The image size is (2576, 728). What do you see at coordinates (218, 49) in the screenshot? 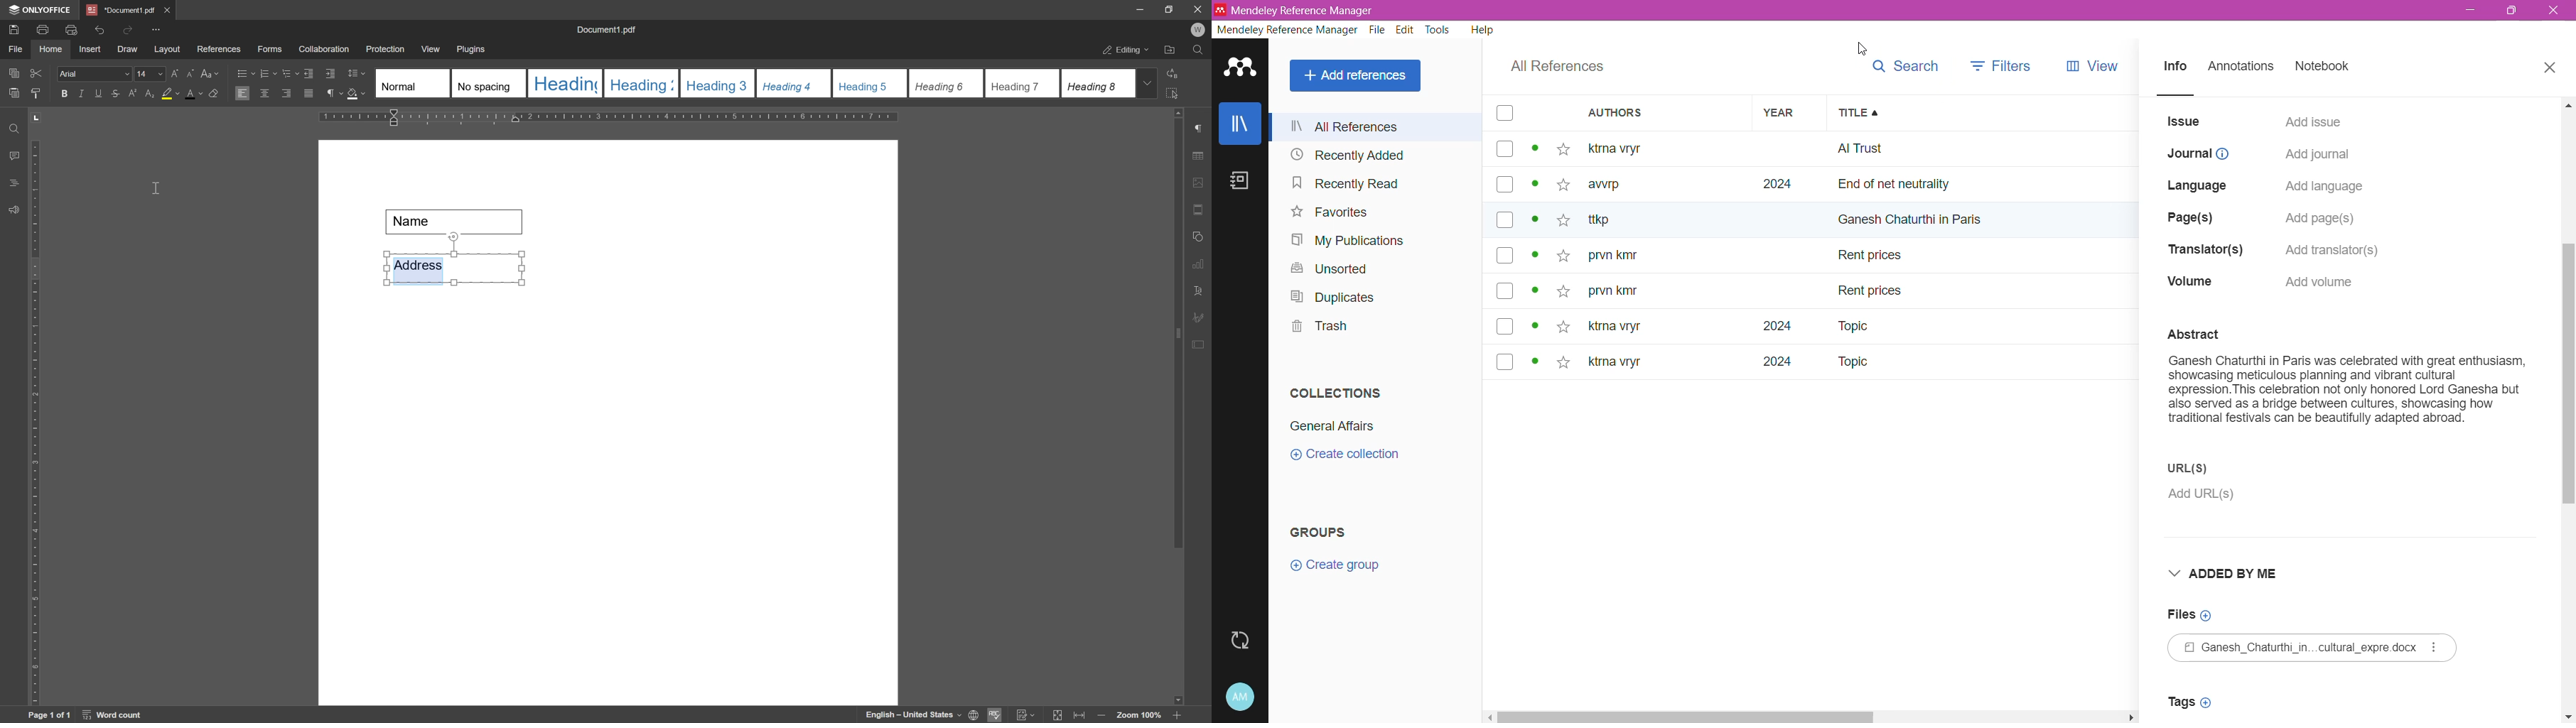
I see `references` at bounding box center [218, 49].